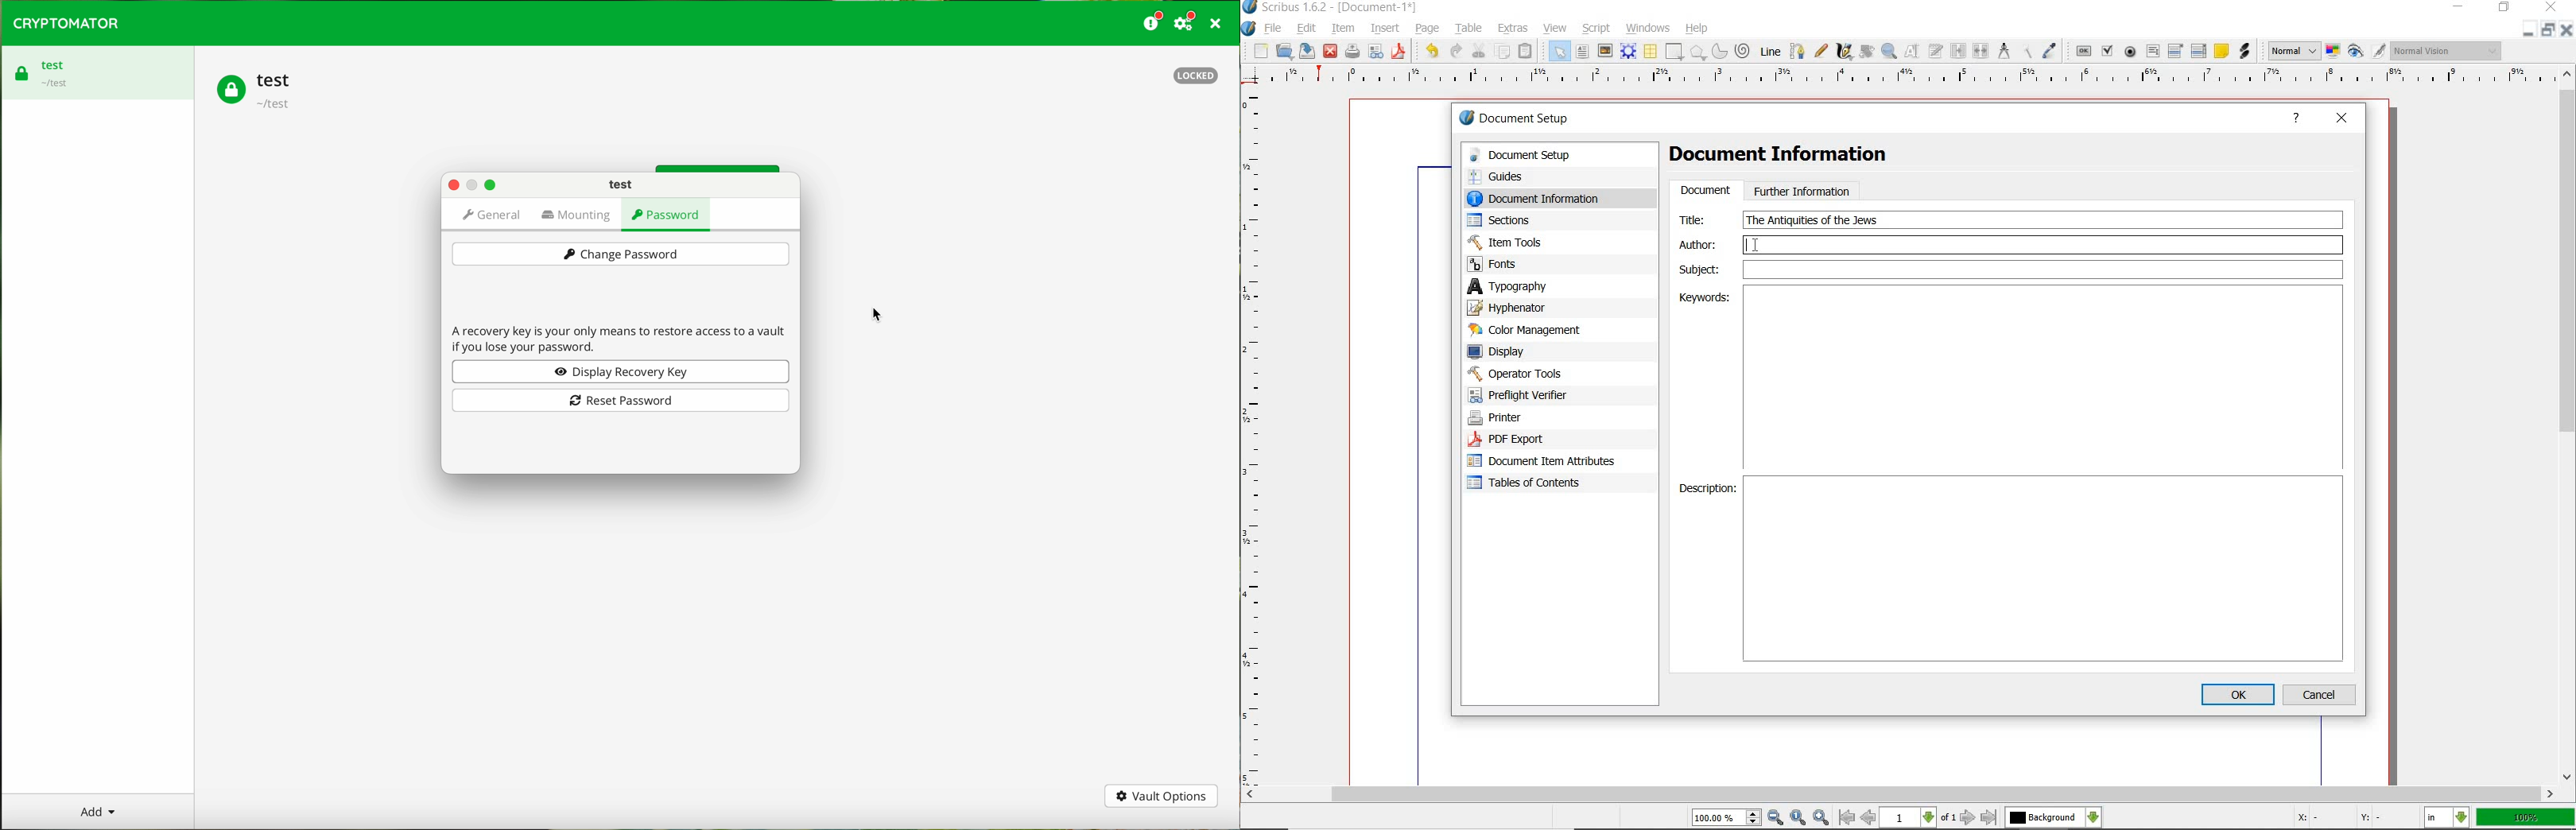 This screenshot has height=840, width=2576. What do you see at coordinates (491, 186) in the screenshot?
I see `maximize button` at bounding box center [491, 186].